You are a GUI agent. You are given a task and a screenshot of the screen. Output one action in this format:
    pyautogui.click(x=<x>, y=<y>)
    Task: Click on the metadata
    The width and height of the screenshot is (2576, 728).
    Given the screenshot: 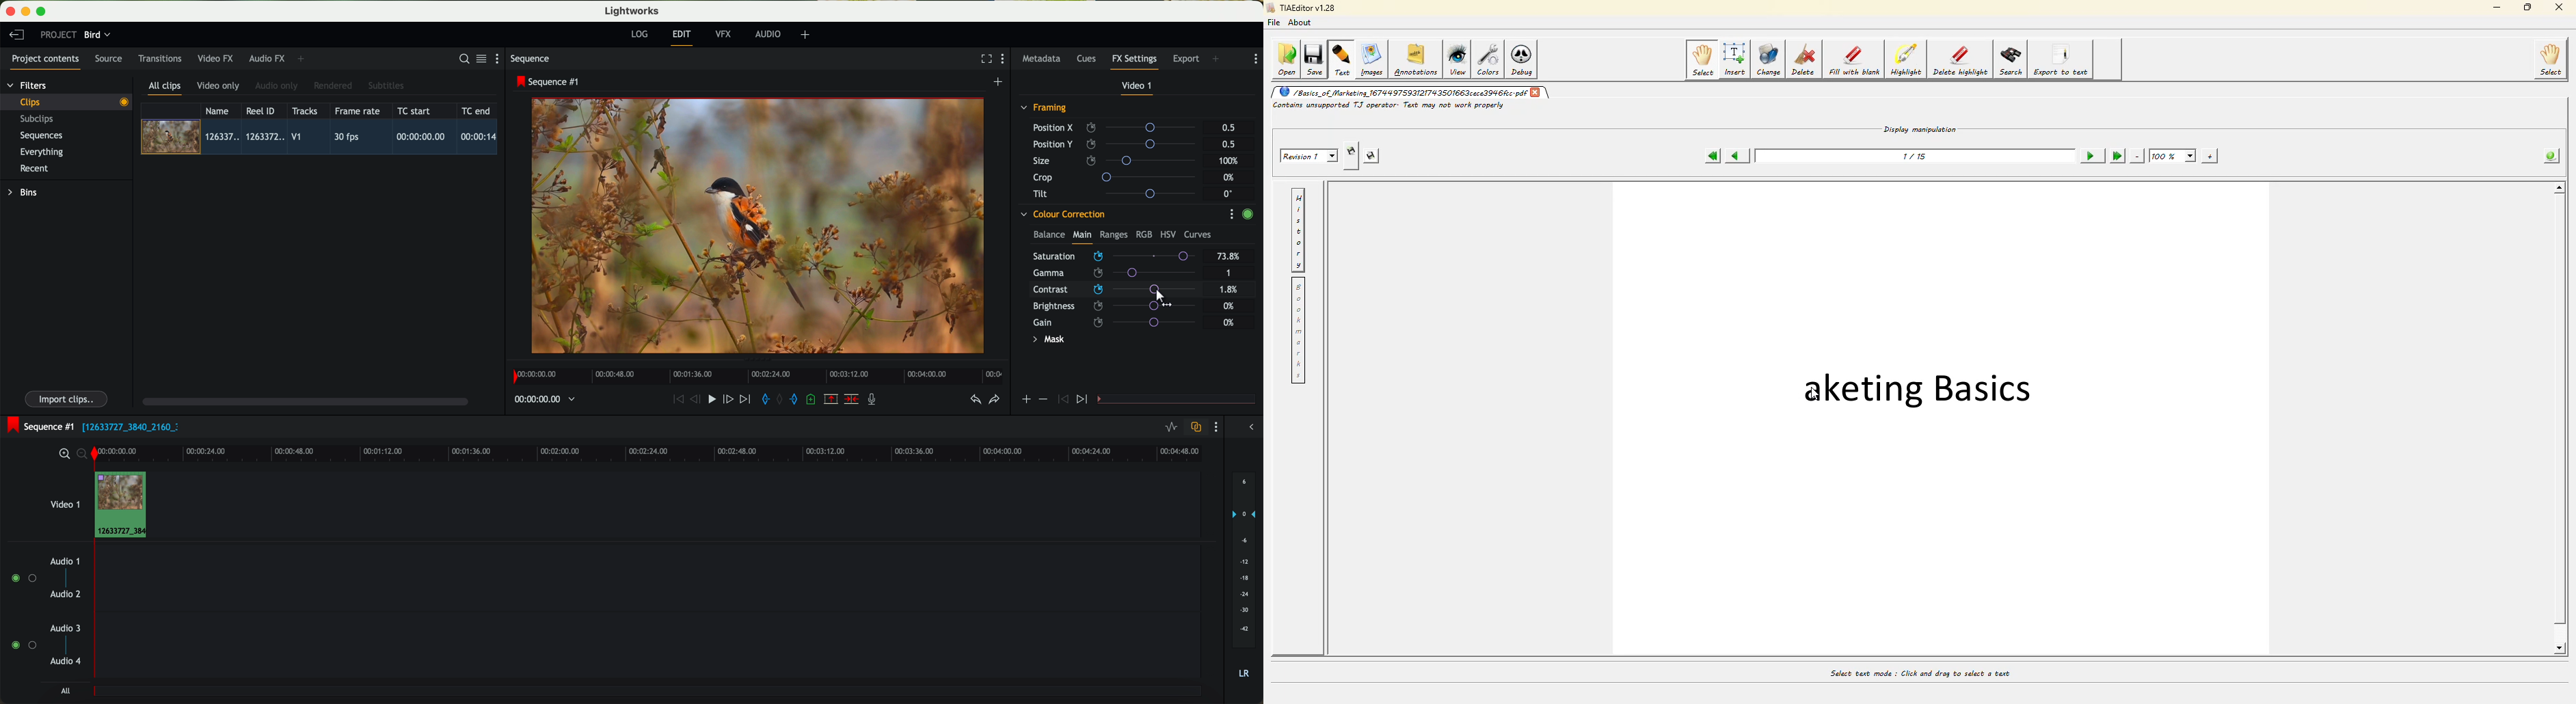 What is the action you would take?
    pyautogui.click(x=1044, y=59)
    